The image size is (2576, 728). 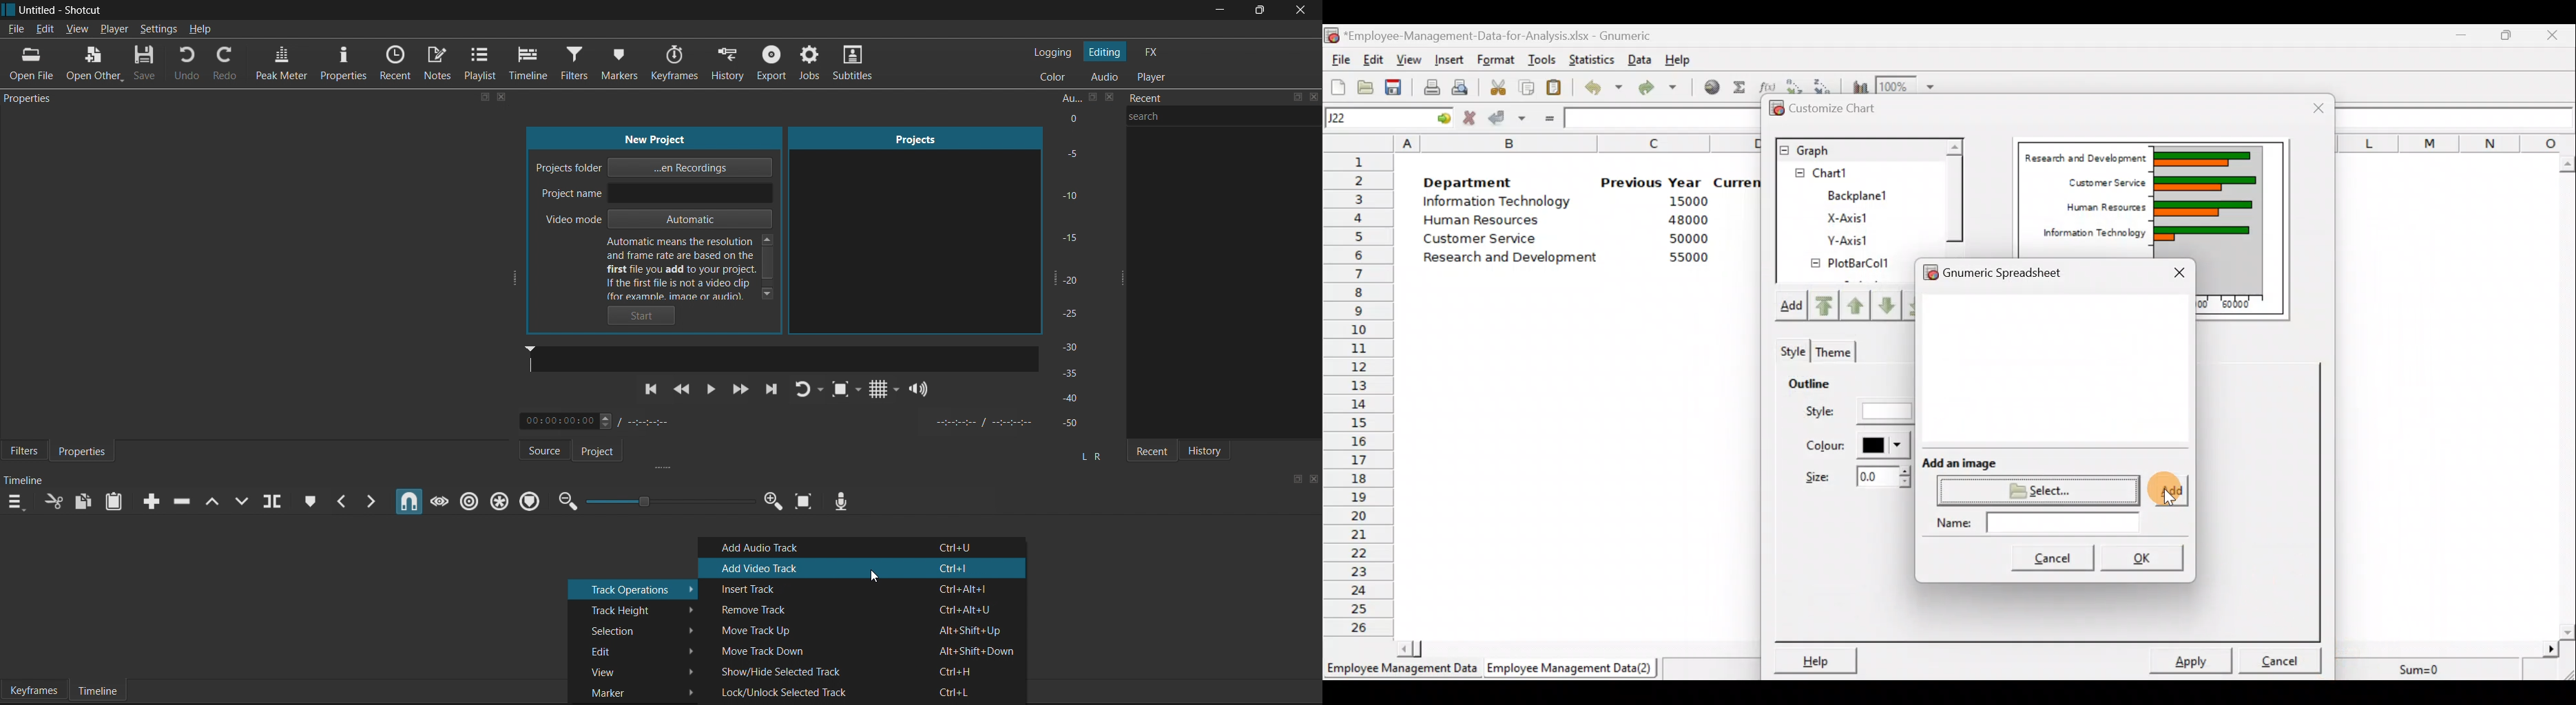 I want to click on Track Operations, so click(x=632, y=589).